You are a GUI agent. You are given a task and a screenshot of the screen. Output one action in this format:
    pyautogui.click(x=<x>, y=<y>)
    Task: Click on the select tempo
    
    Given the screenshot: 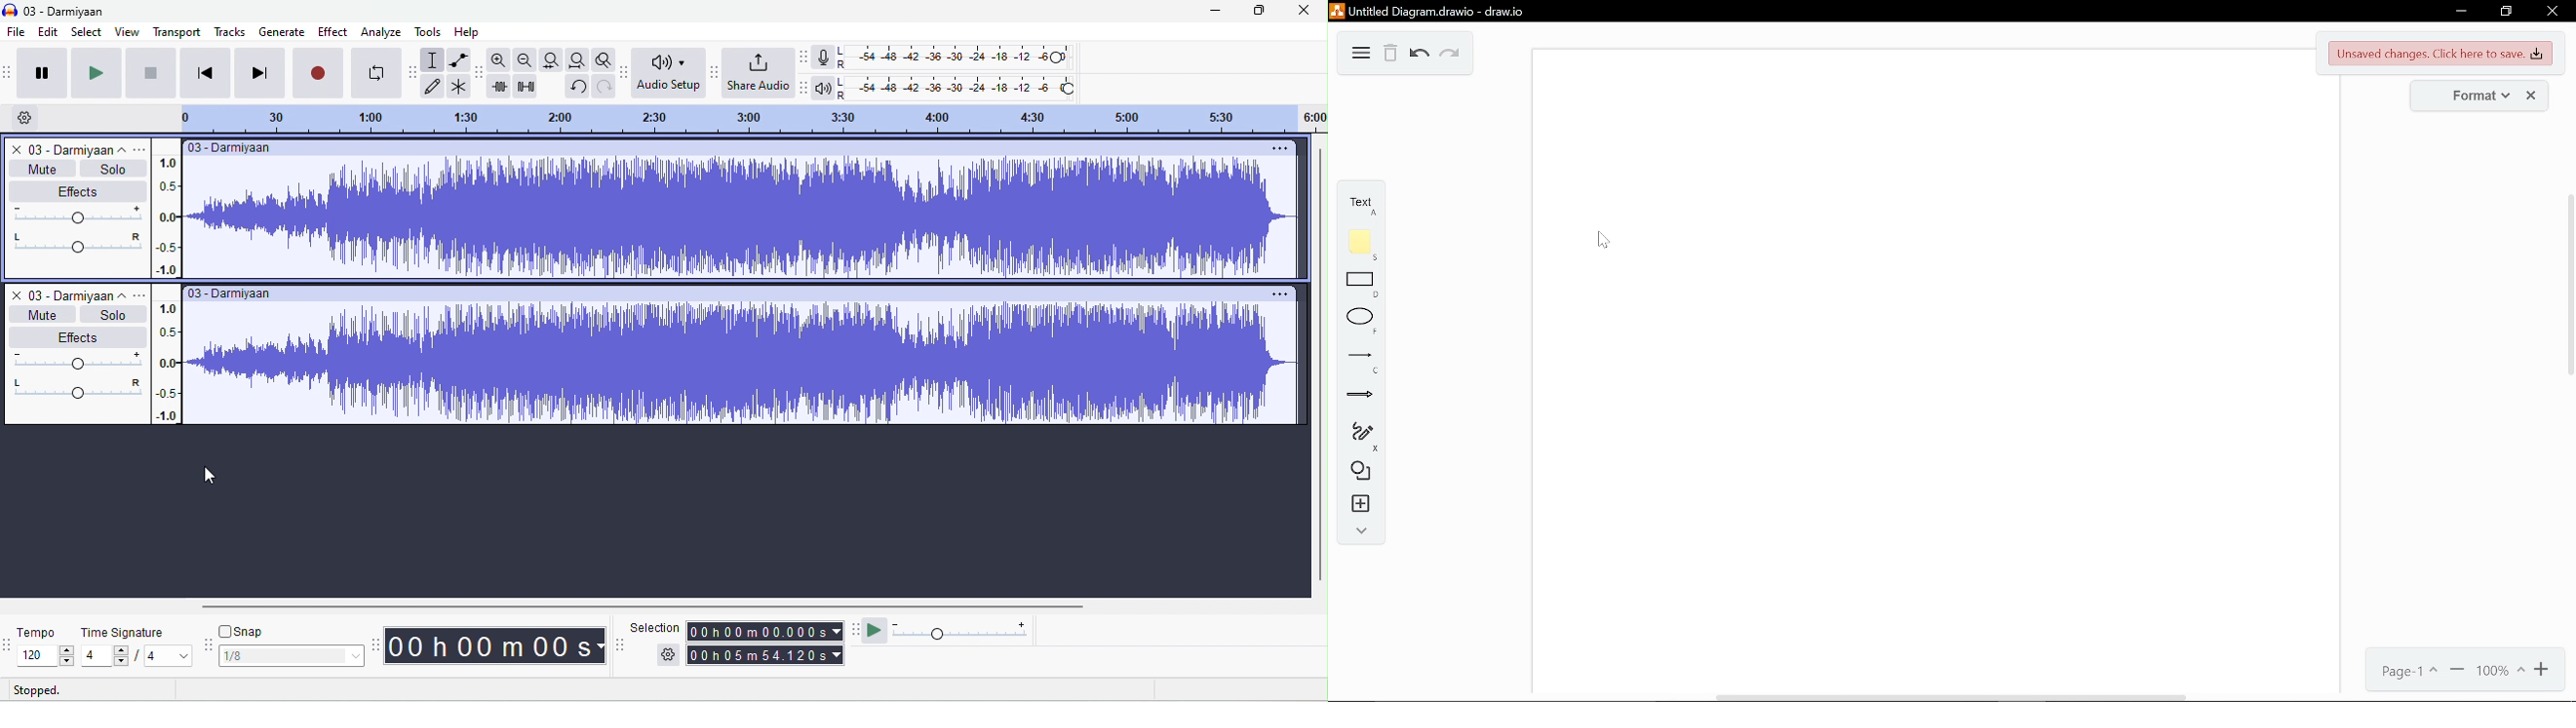 What is the action you would take?
    pyautogui.click(x=41, y=657)
    